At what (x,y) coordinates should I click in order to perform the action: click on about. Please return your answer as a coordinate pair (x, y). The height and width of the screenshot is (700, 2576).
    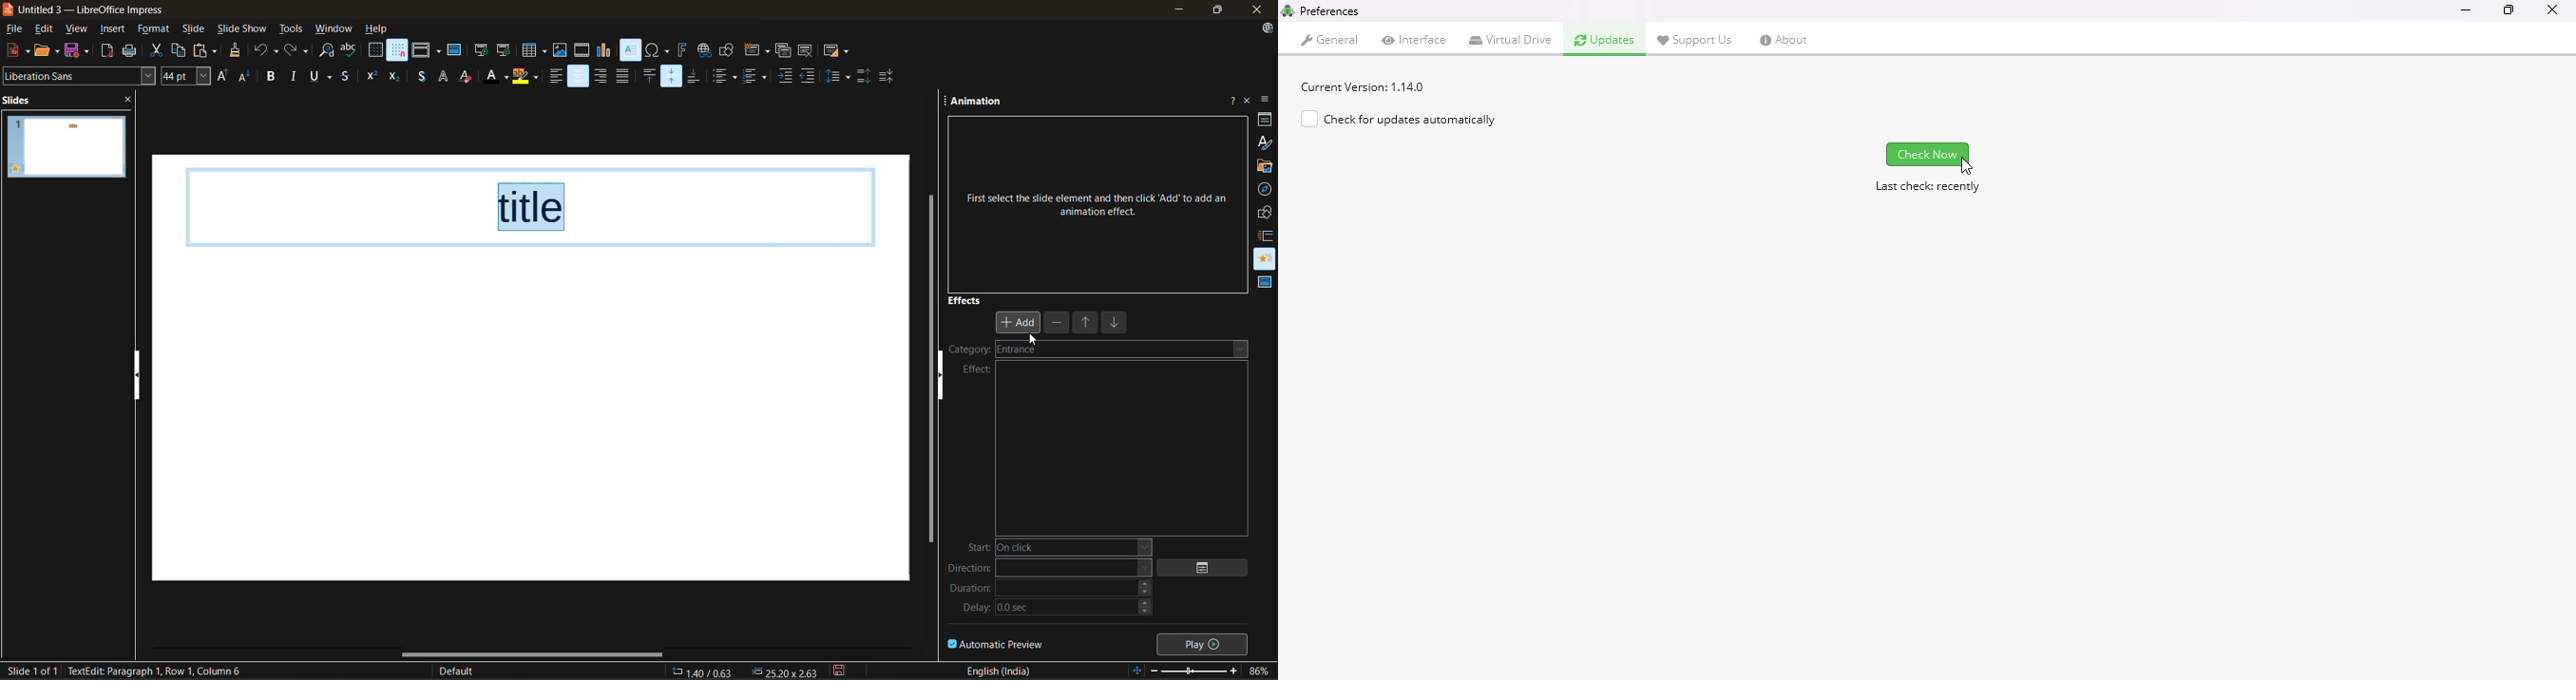
    Looking at the image, I should click on (1784, 40).